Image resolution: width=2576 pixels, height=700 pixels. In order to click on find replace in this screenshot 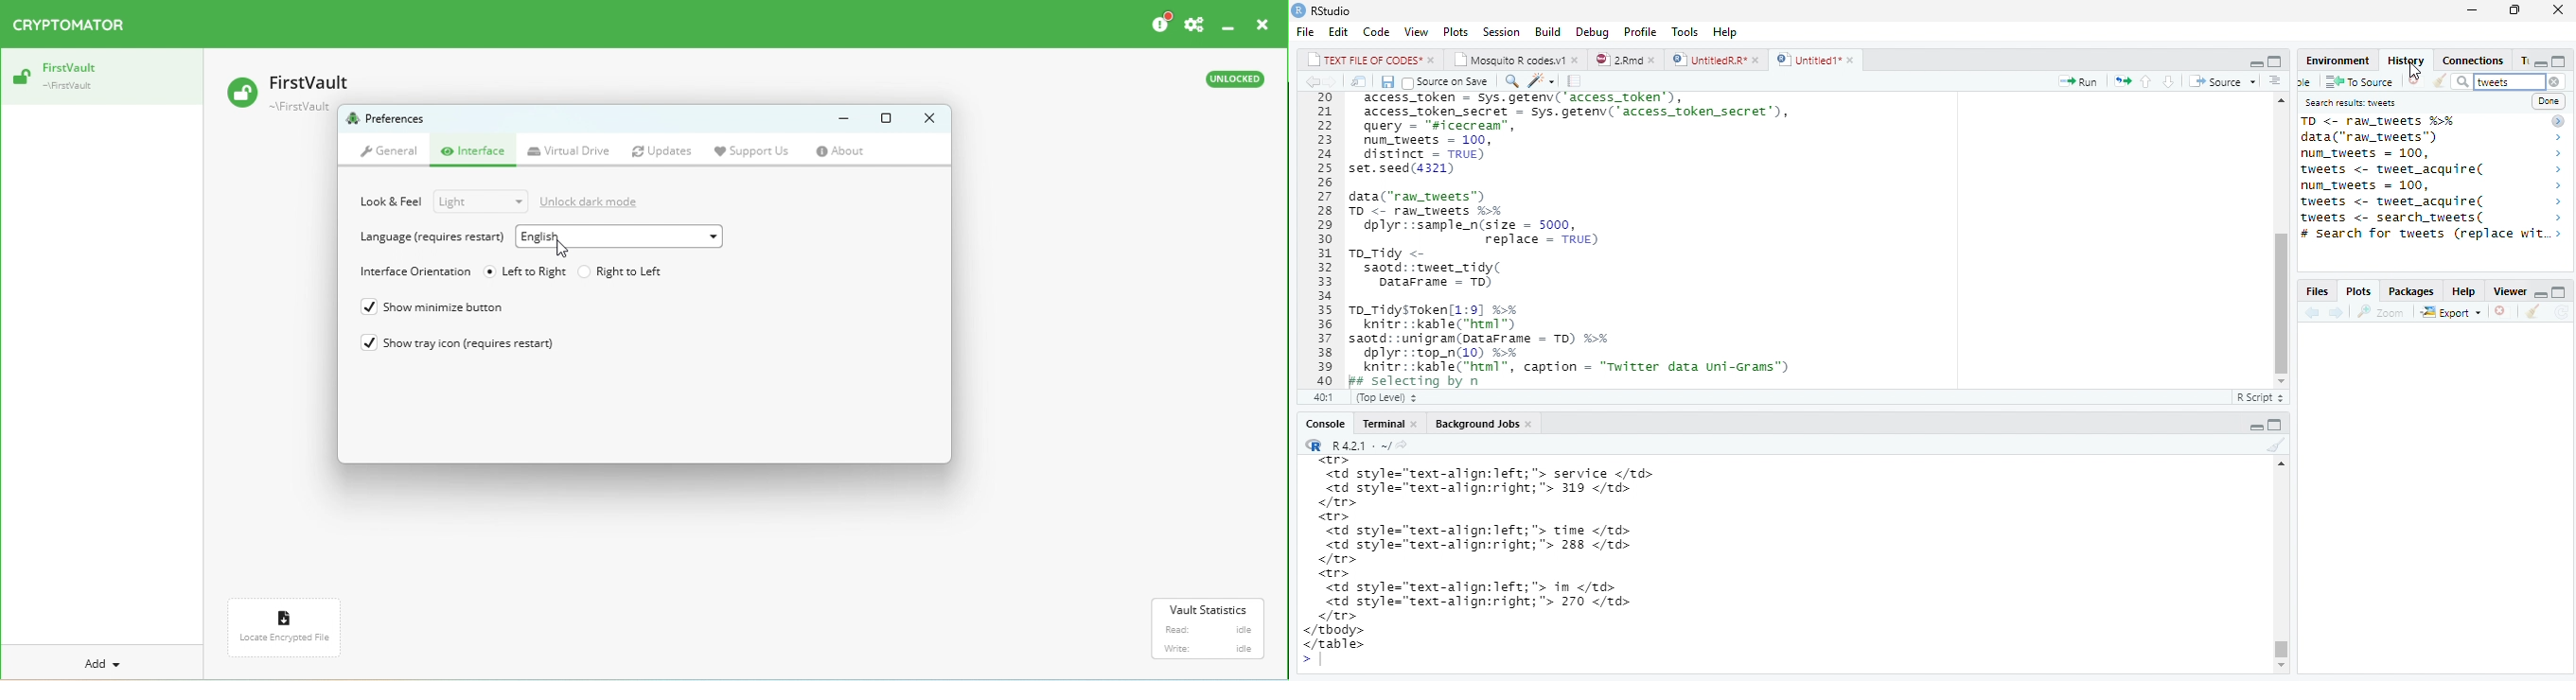, I will do `click(1513, 80)`.